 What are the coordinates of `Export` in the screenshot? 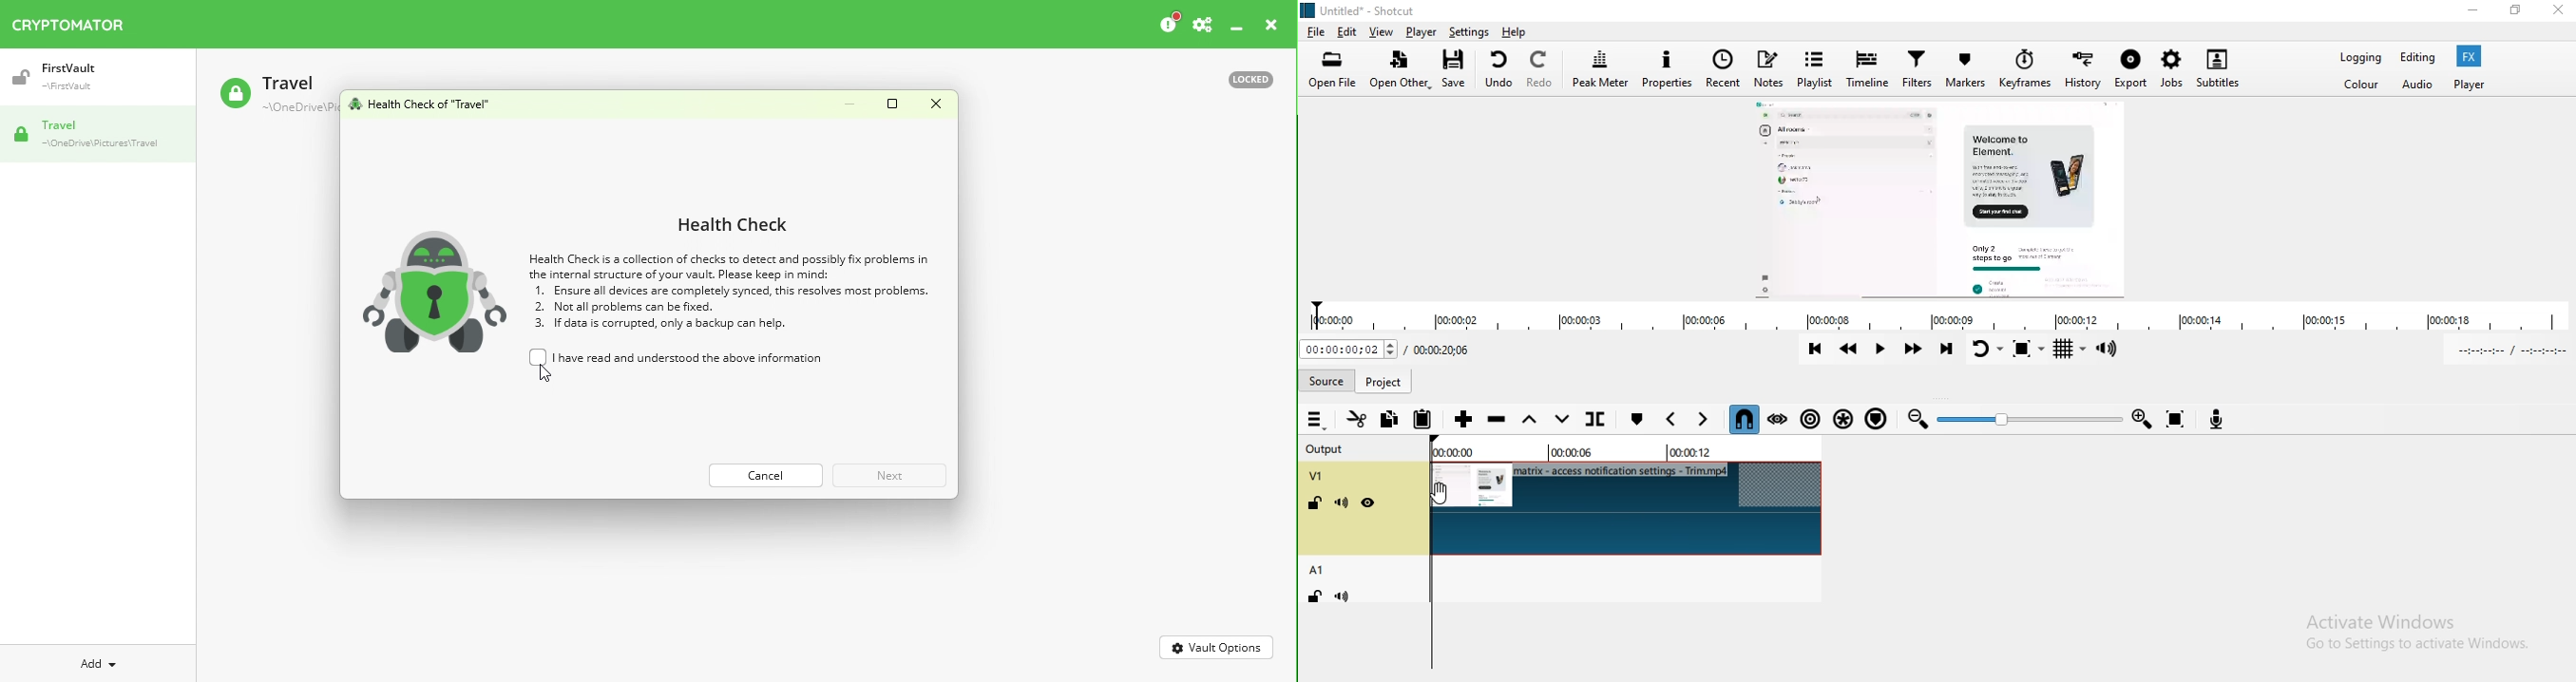 It's located at (2131, 70).